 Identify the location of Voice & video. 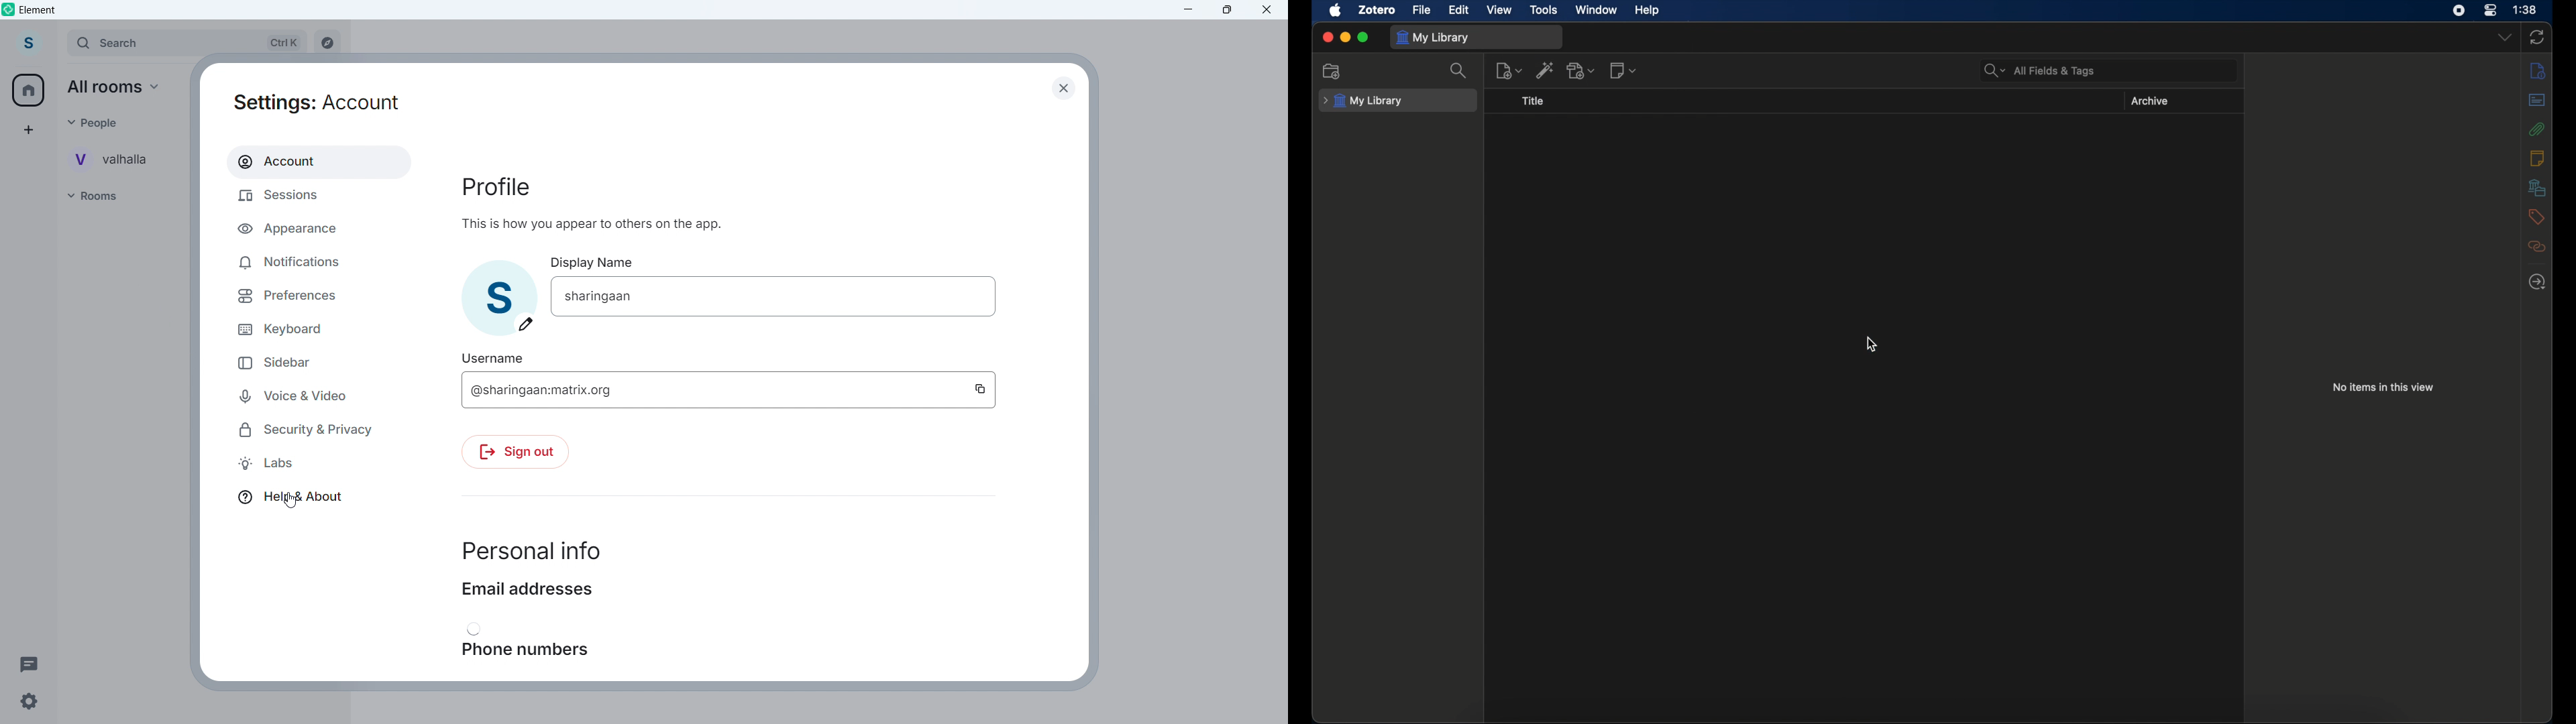
(292, 396).